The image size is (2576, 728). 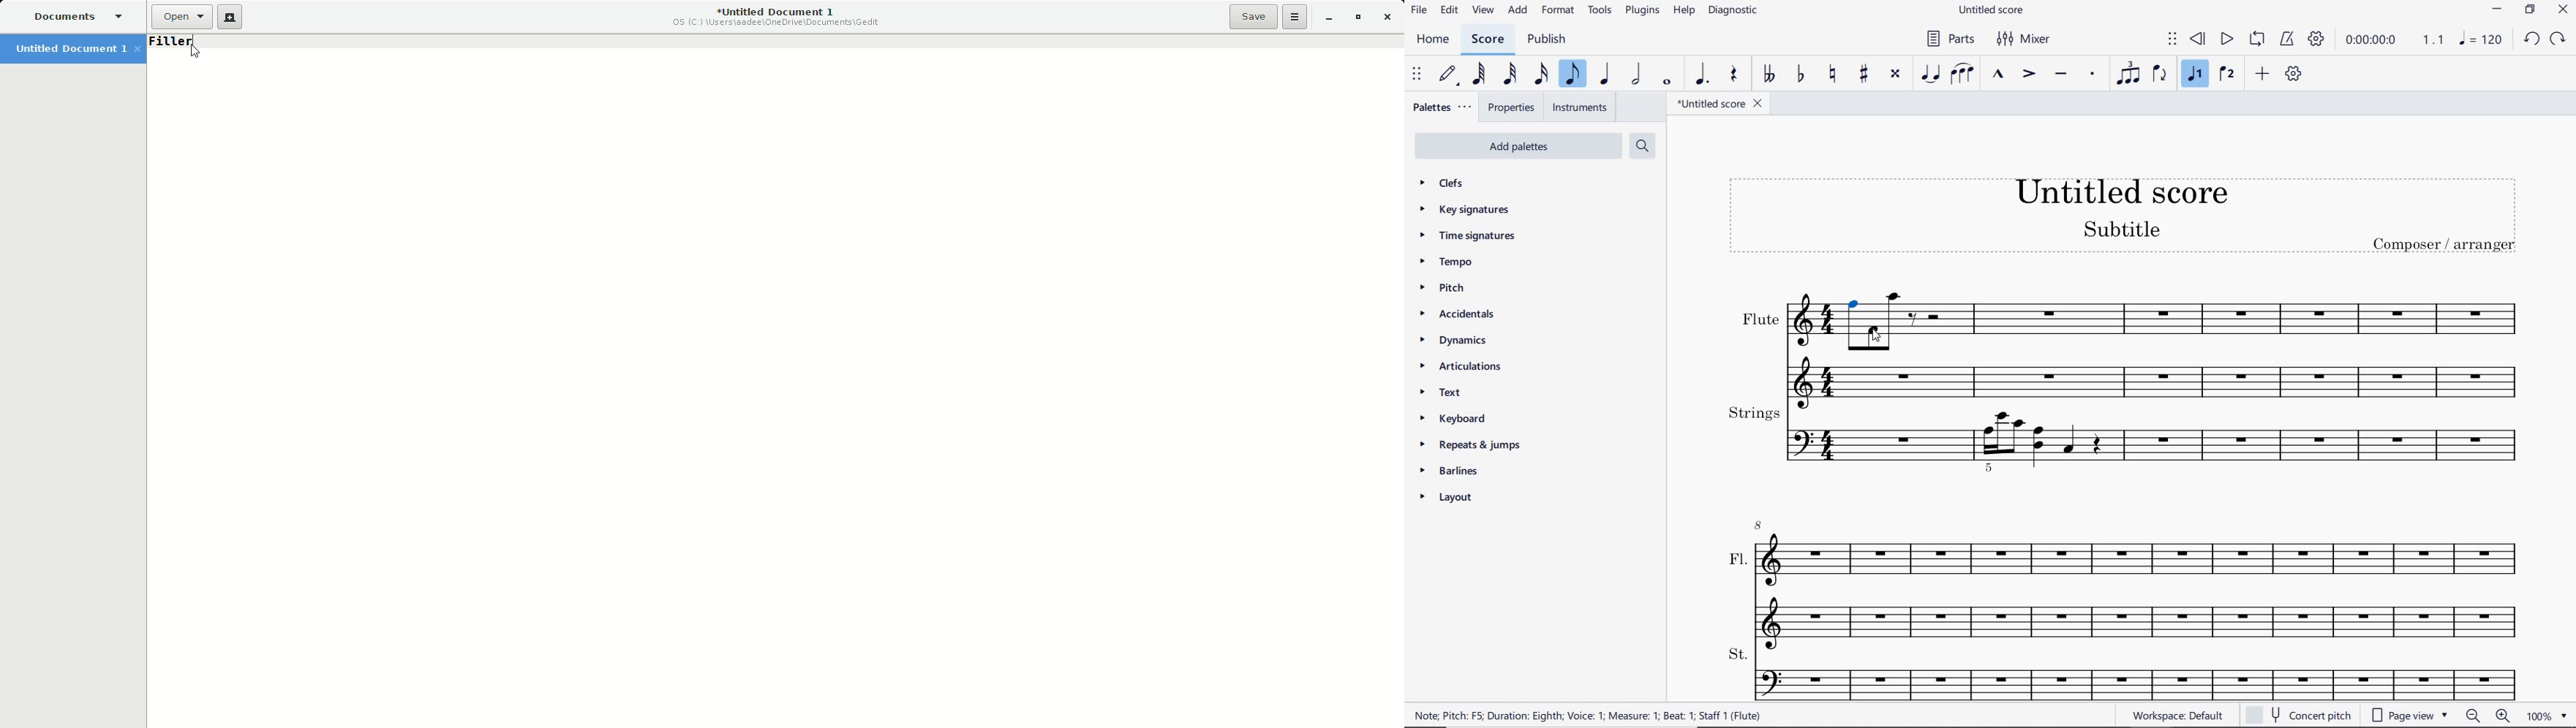 What do you see at coordinates (1581, 107) in the screenshot?
I see `INSTRUMENTS` at bounding box center [1581, 107].